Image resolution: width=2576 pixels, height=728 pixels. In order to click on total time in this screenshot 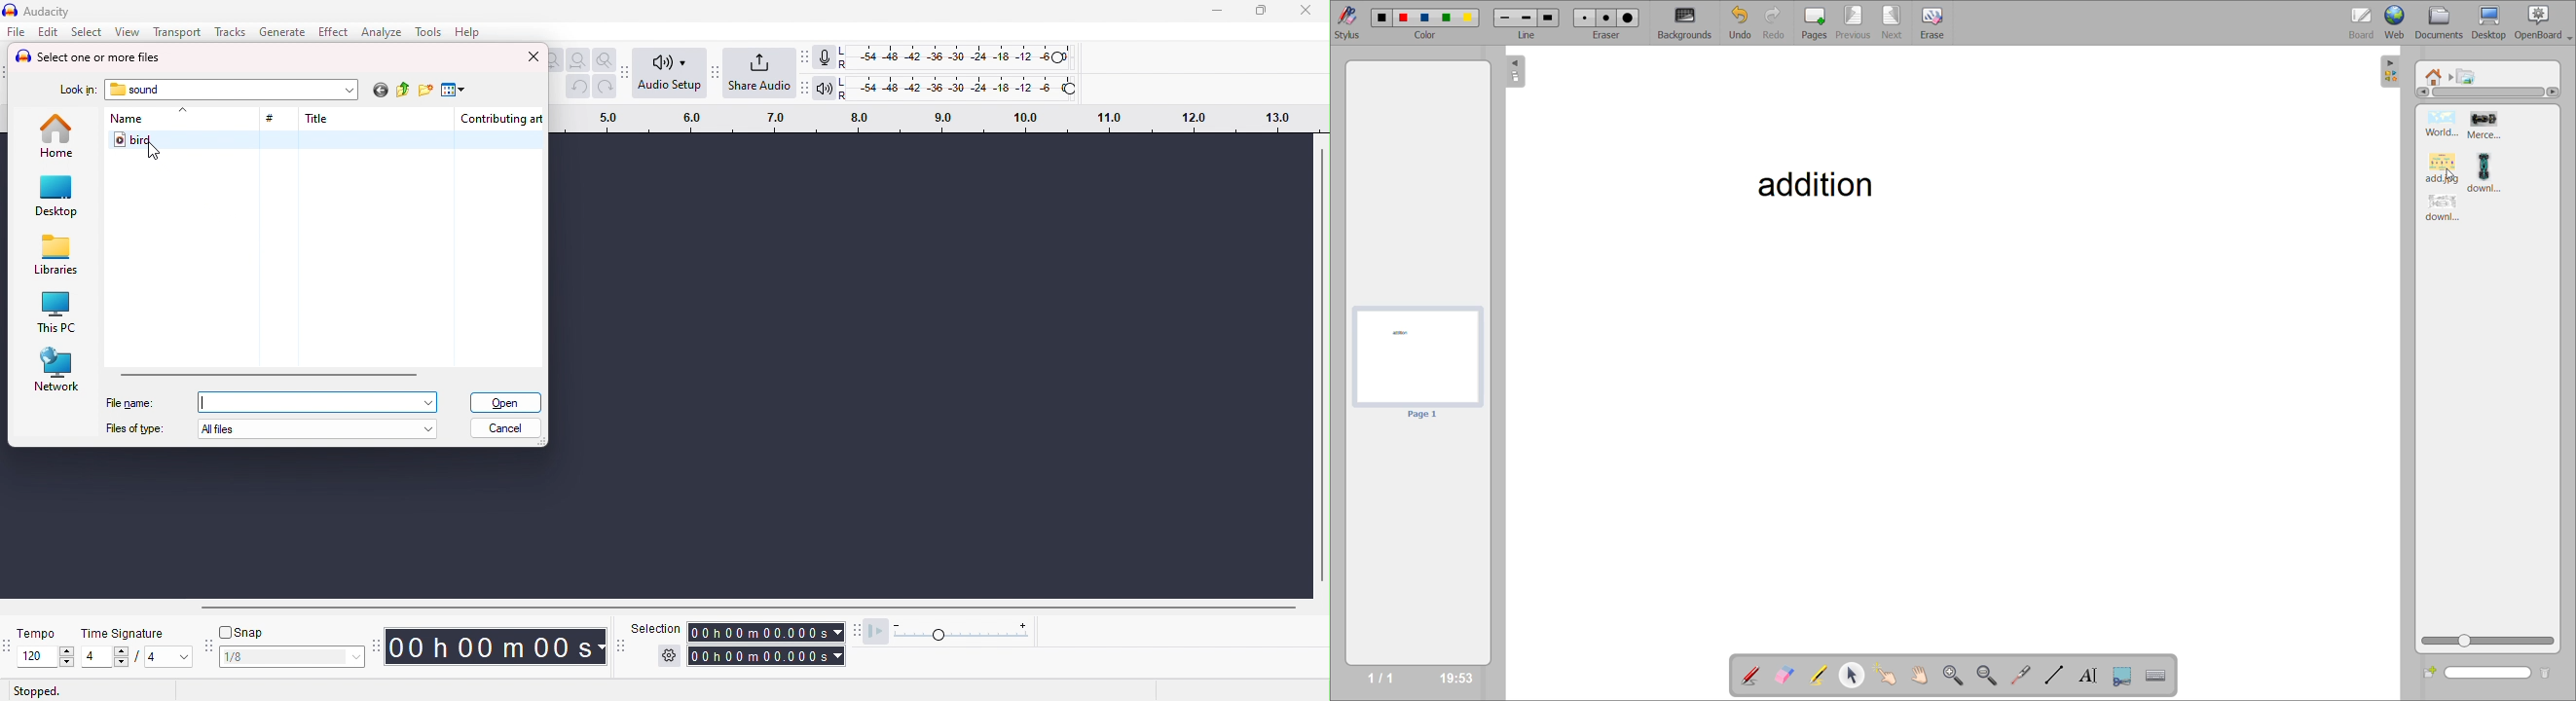, I will do `click(768, 656)`.